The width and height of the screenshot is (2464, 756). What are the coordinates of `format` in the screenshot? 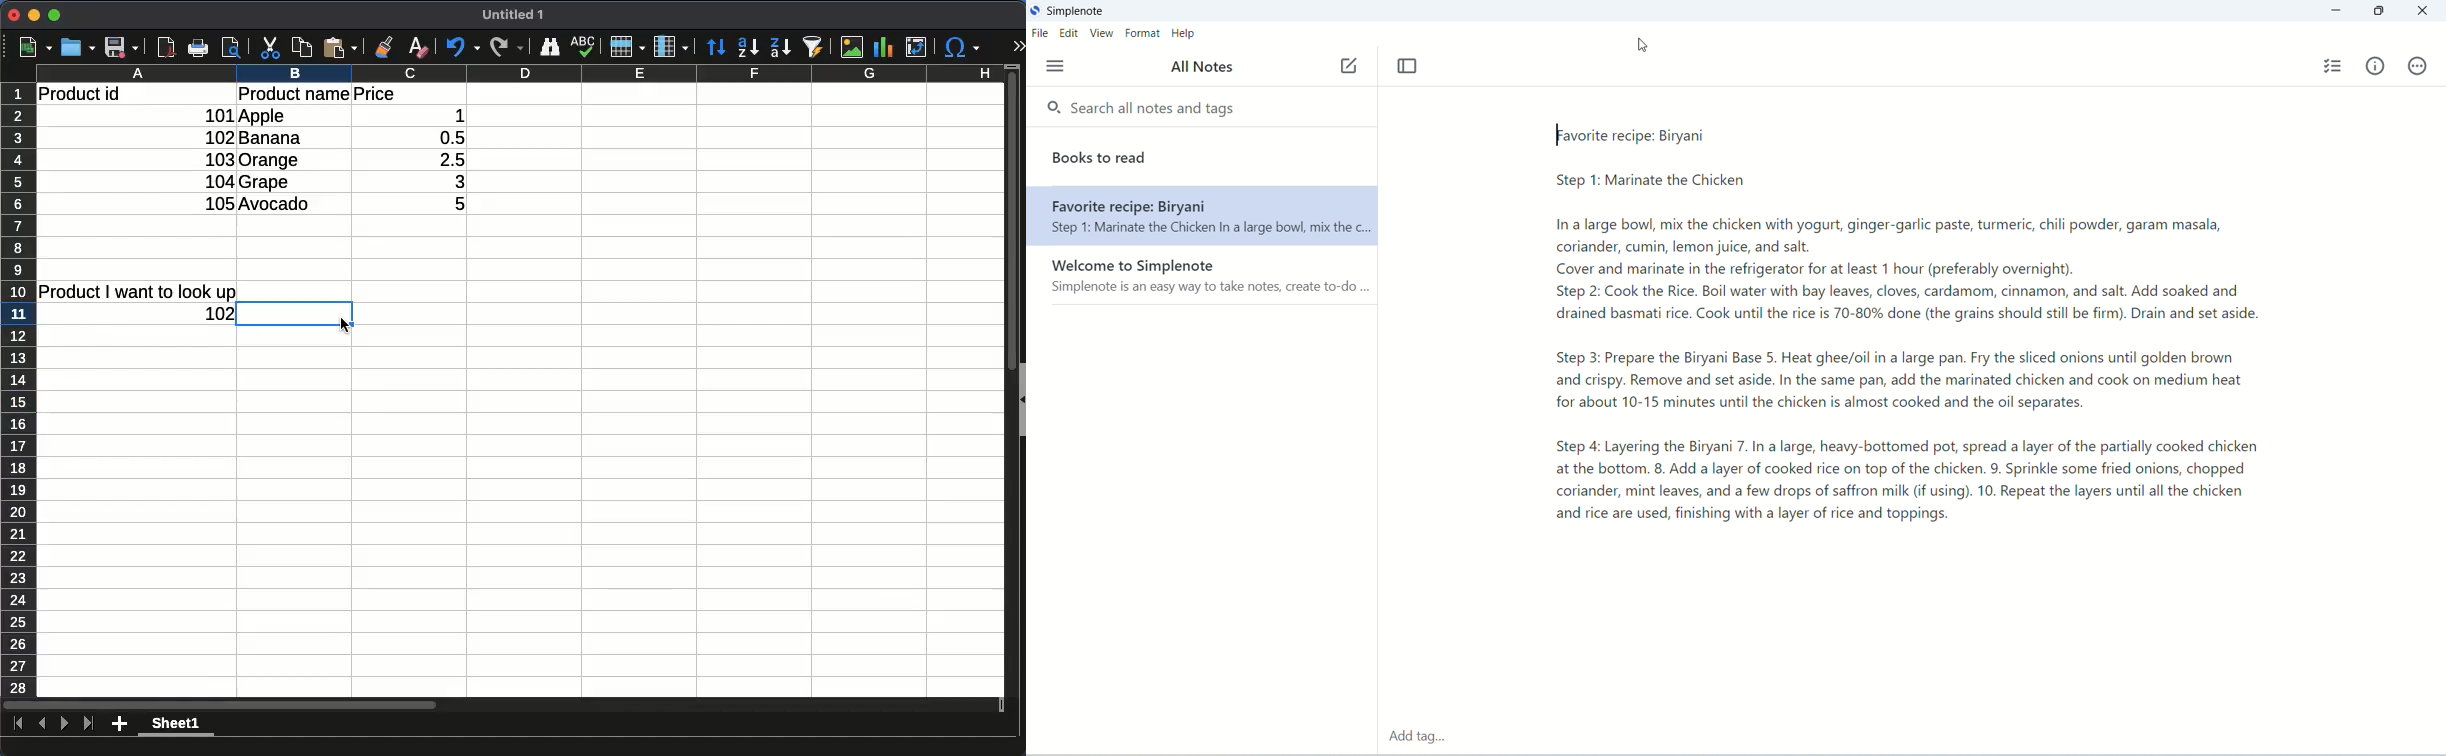 It's located at (1142, 36).